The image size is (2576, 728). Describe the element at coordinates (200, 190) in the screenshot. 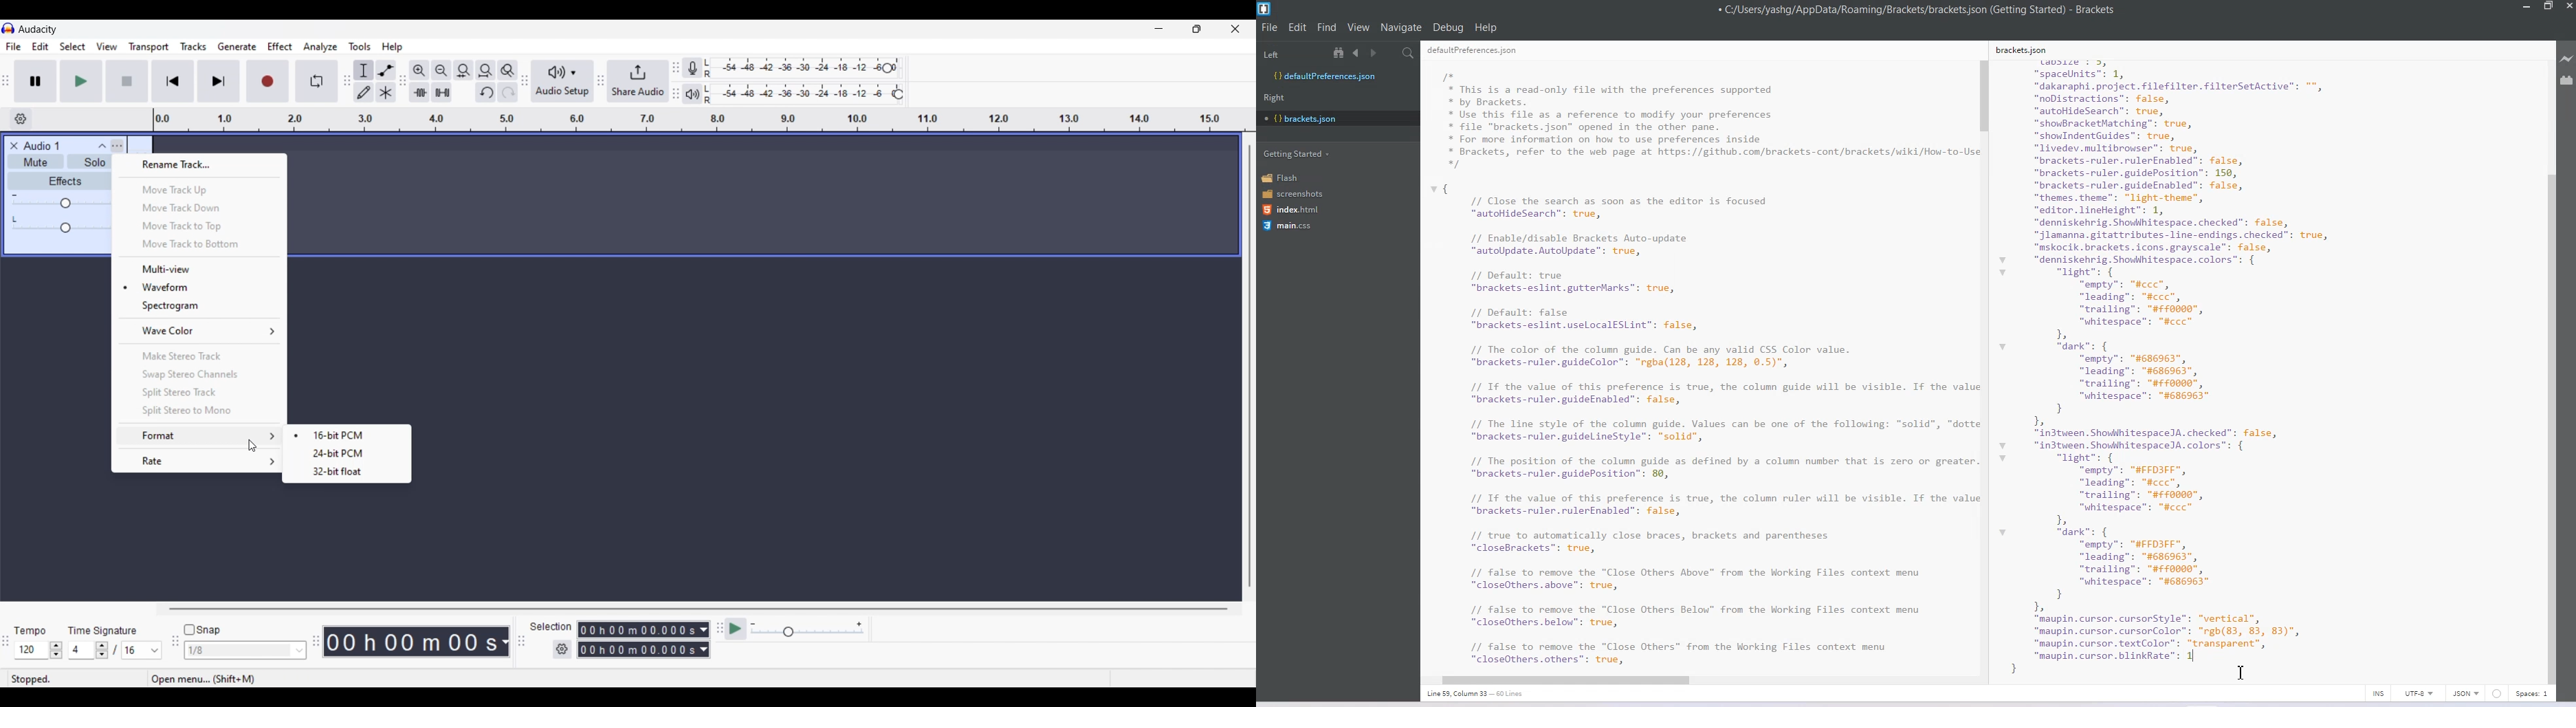

I see `Move track up` at that location.